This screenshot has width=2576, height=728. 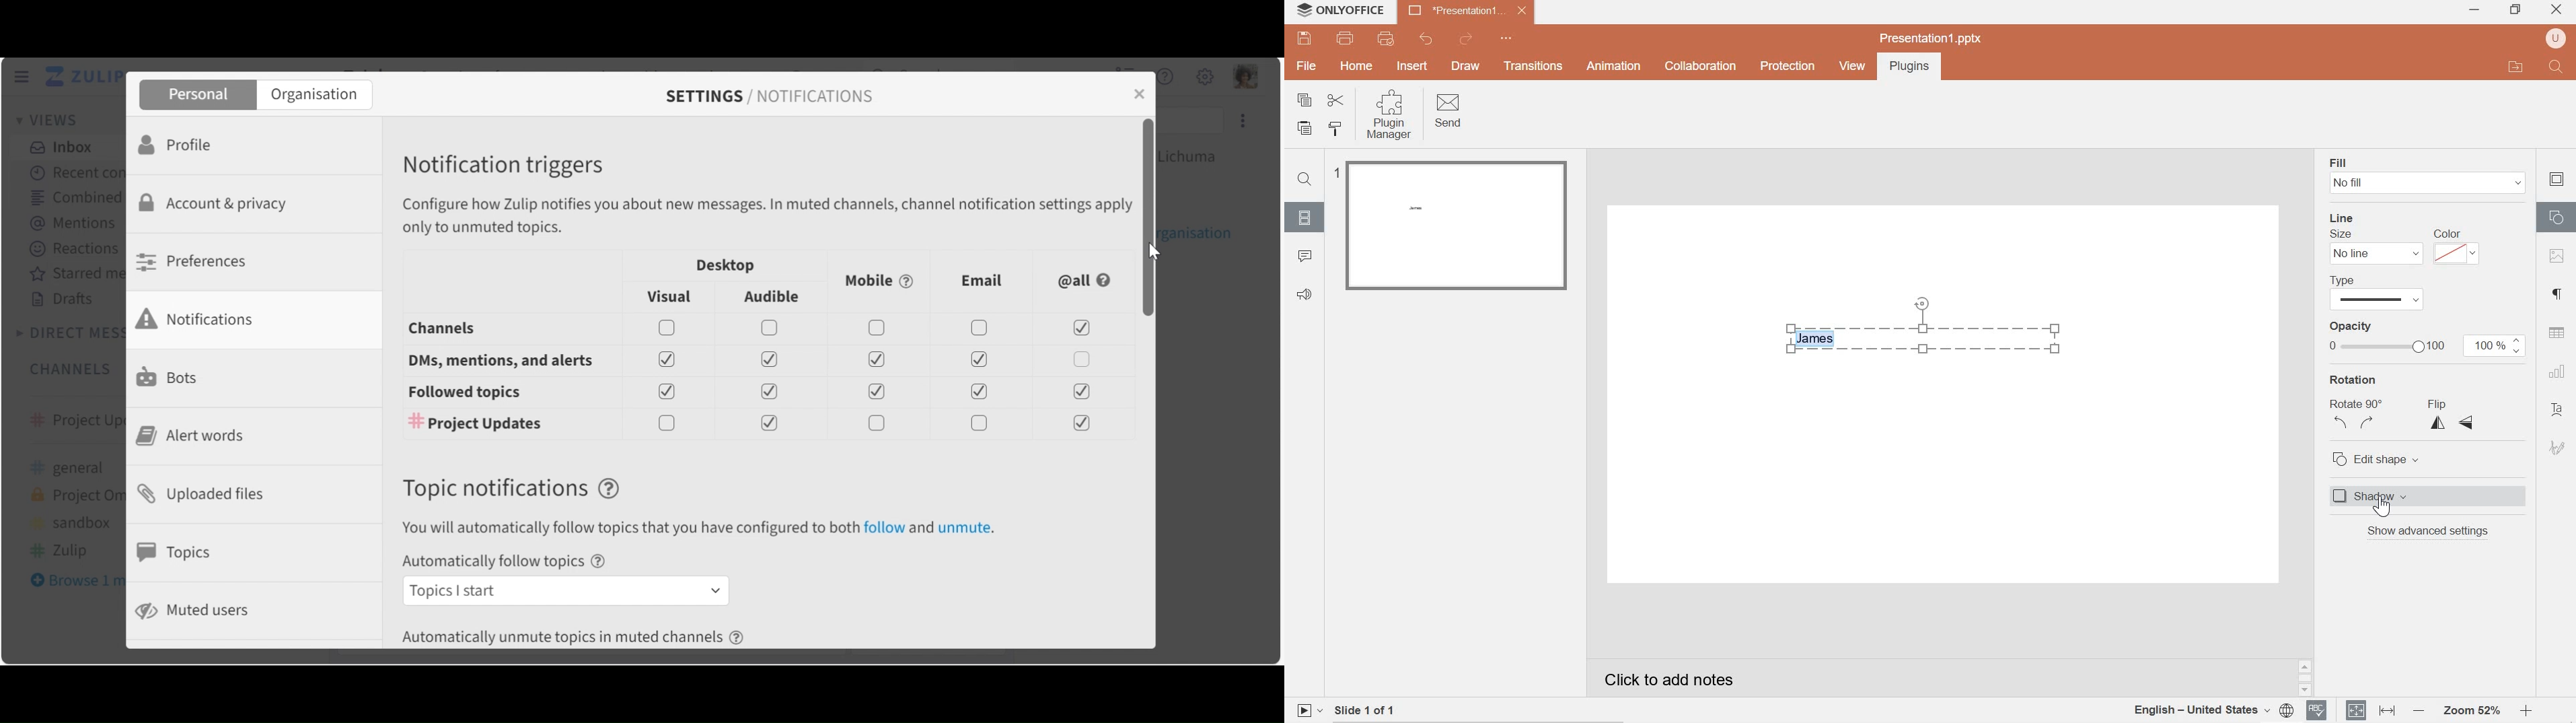 What do you see at coordinates (2430, 533) in the screenshot?
I see `show advanced settings` at bounding box center [2430, 533].